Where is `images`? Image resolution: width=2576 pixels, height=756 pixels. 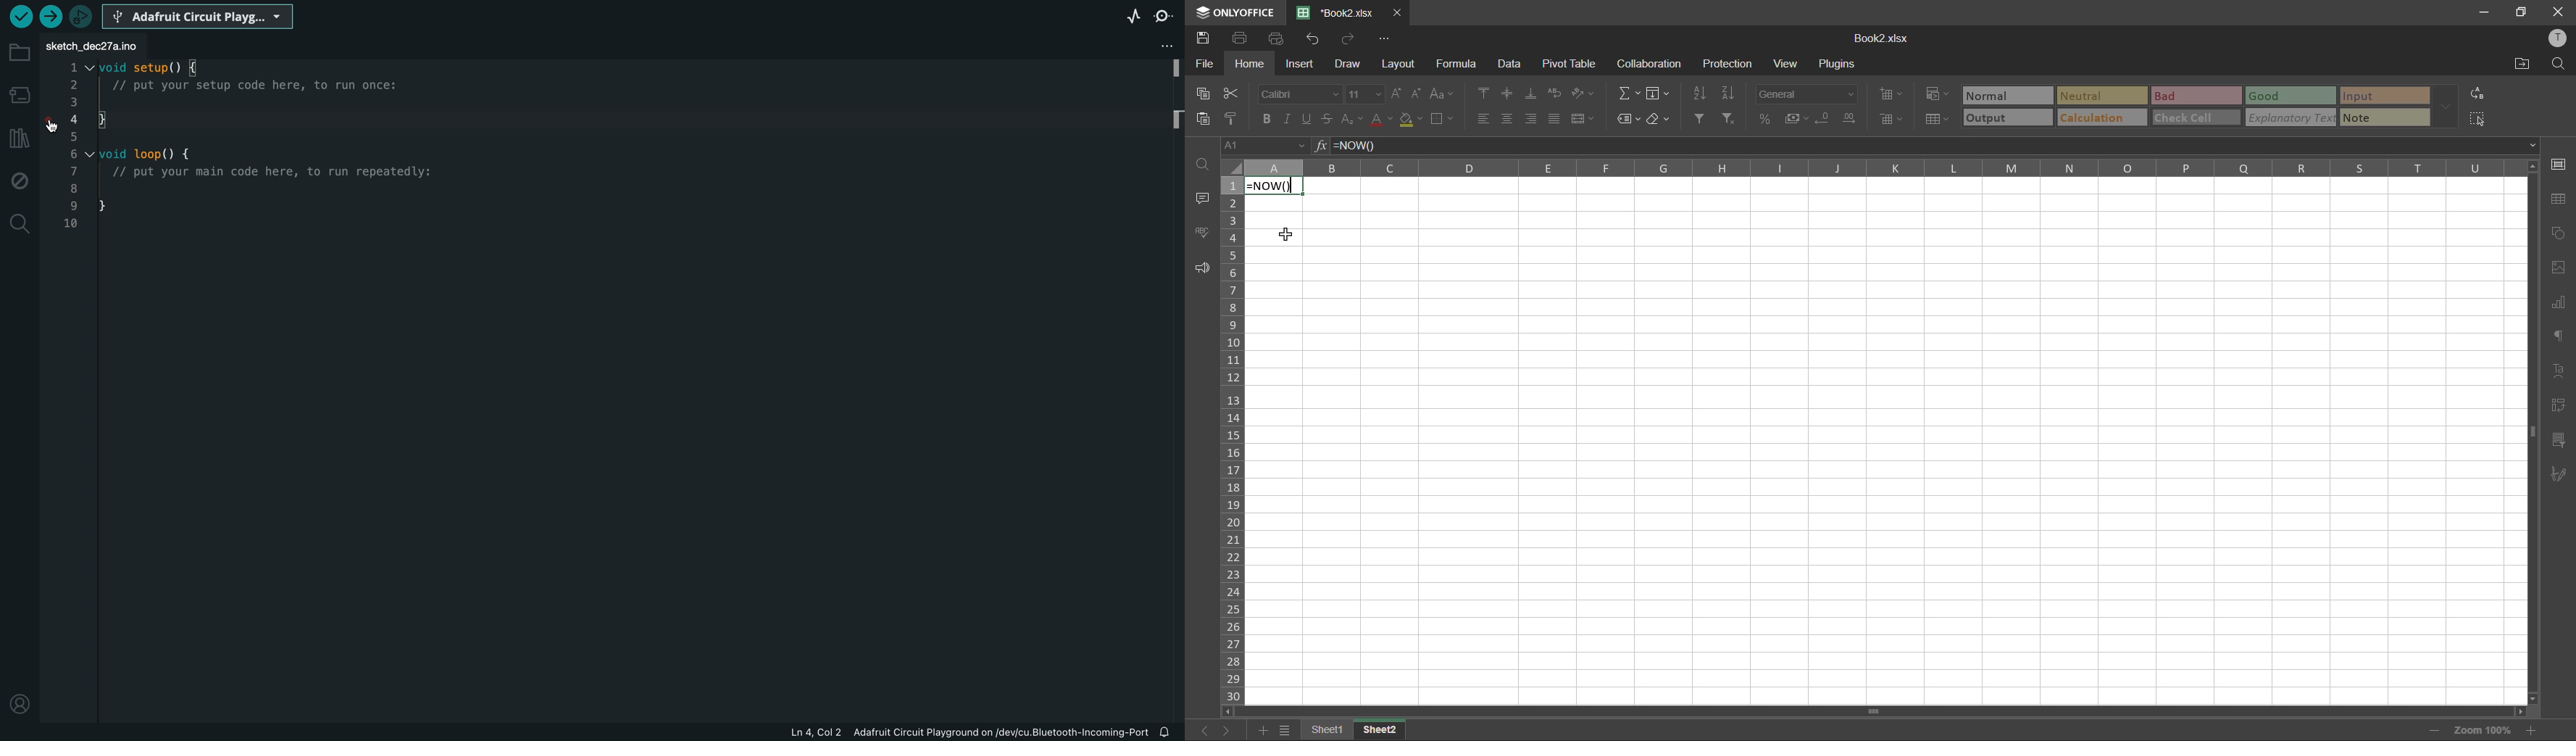
images is located at coordinates (2559, 268).